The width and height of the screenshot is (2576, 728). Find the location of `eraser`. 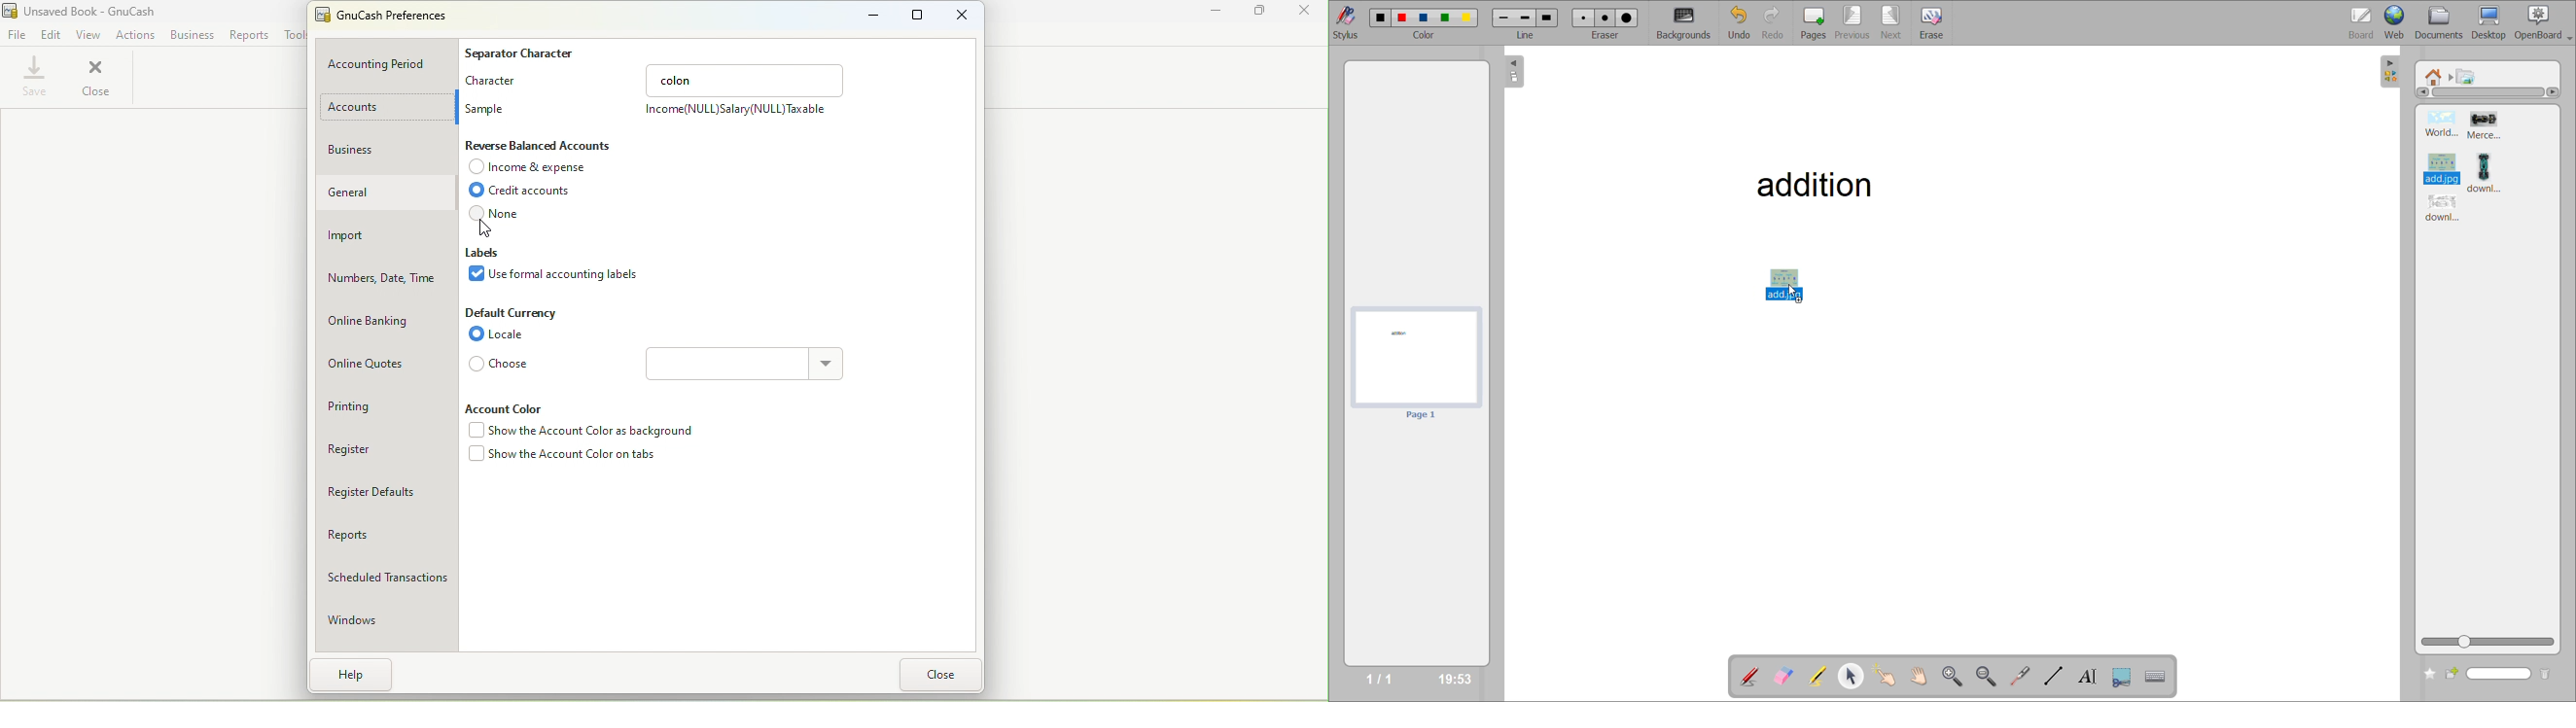

eraser is located at coordinates (1605, 32).